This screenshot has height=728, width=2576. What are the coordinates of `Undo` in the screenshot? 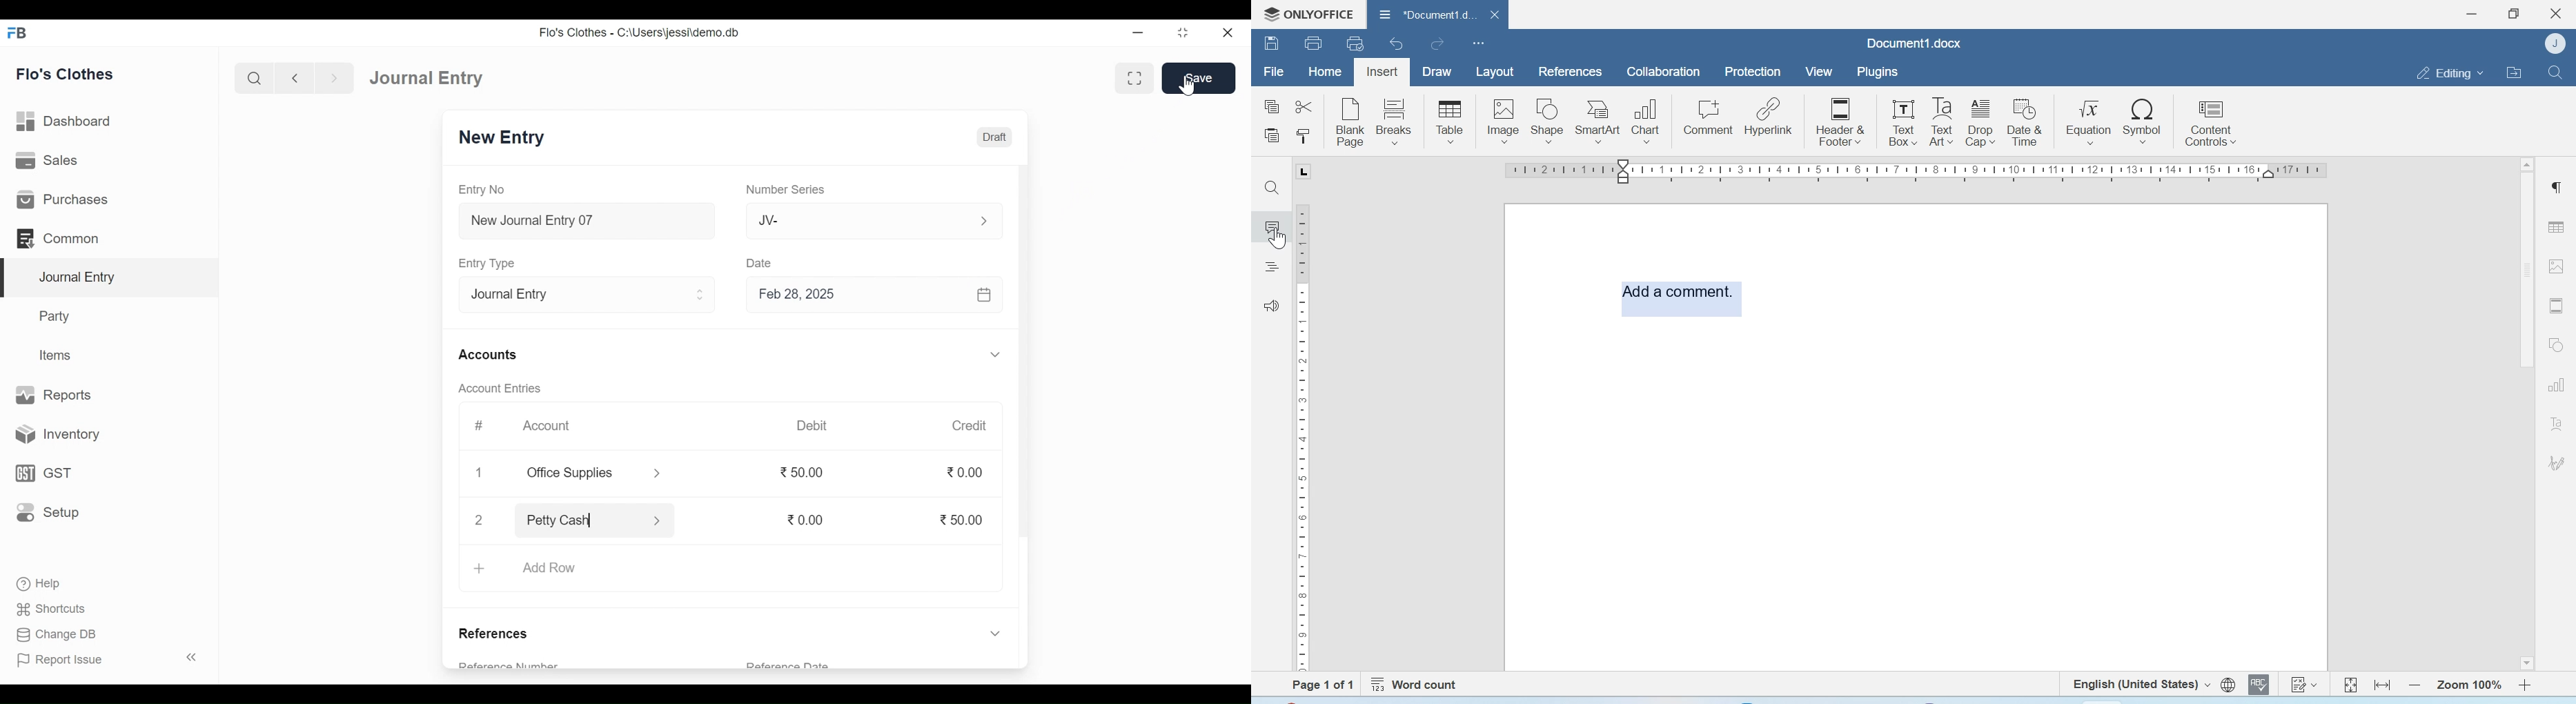 It's located at (1398, 43).